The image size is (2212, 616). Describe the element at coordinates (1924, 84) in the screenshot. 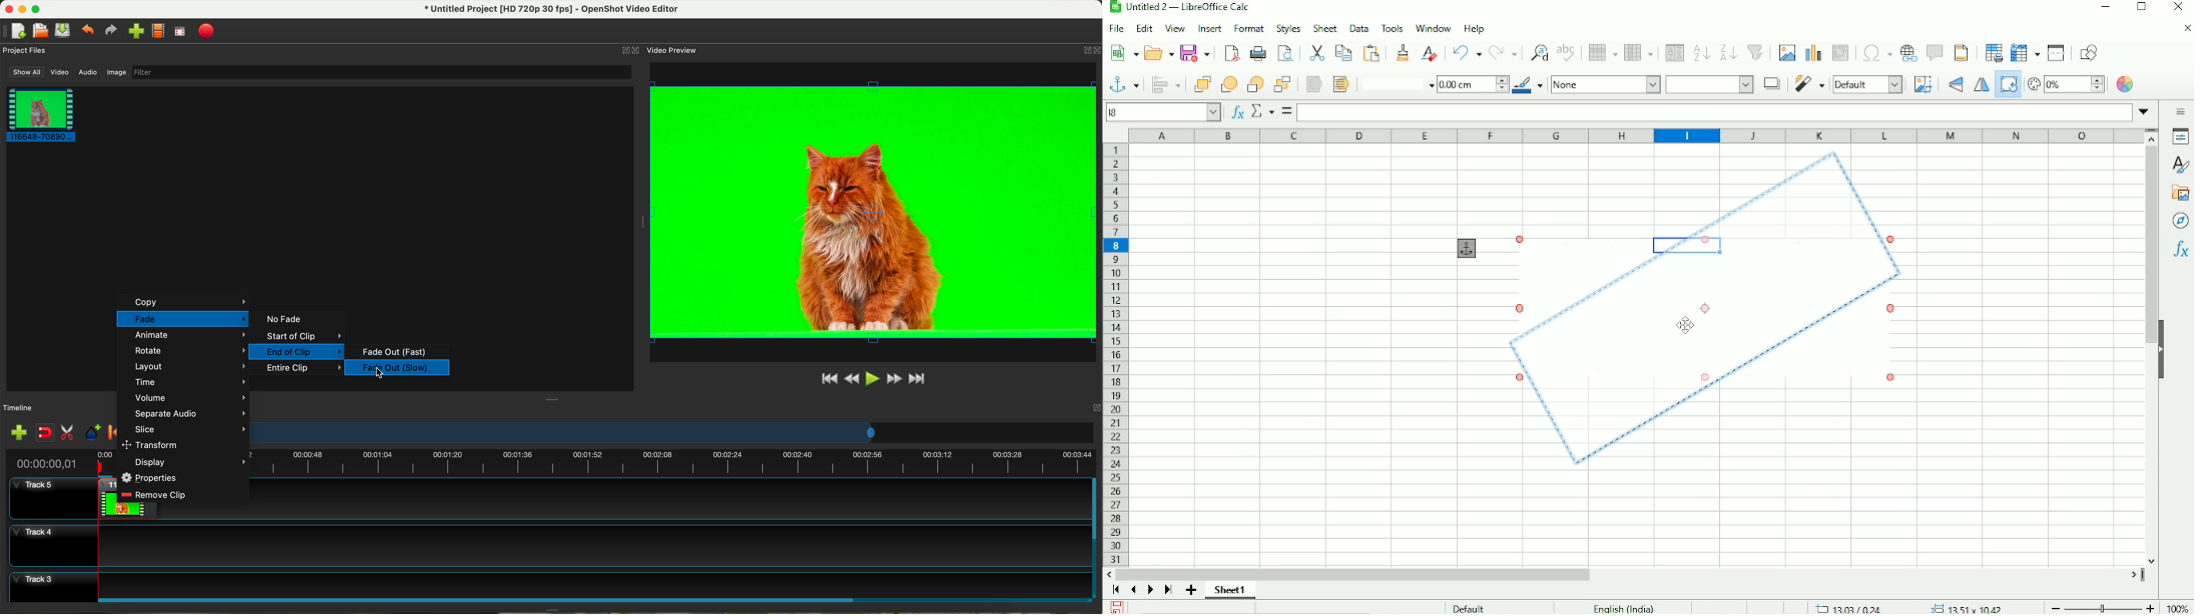

I see `Crop image` at that location.